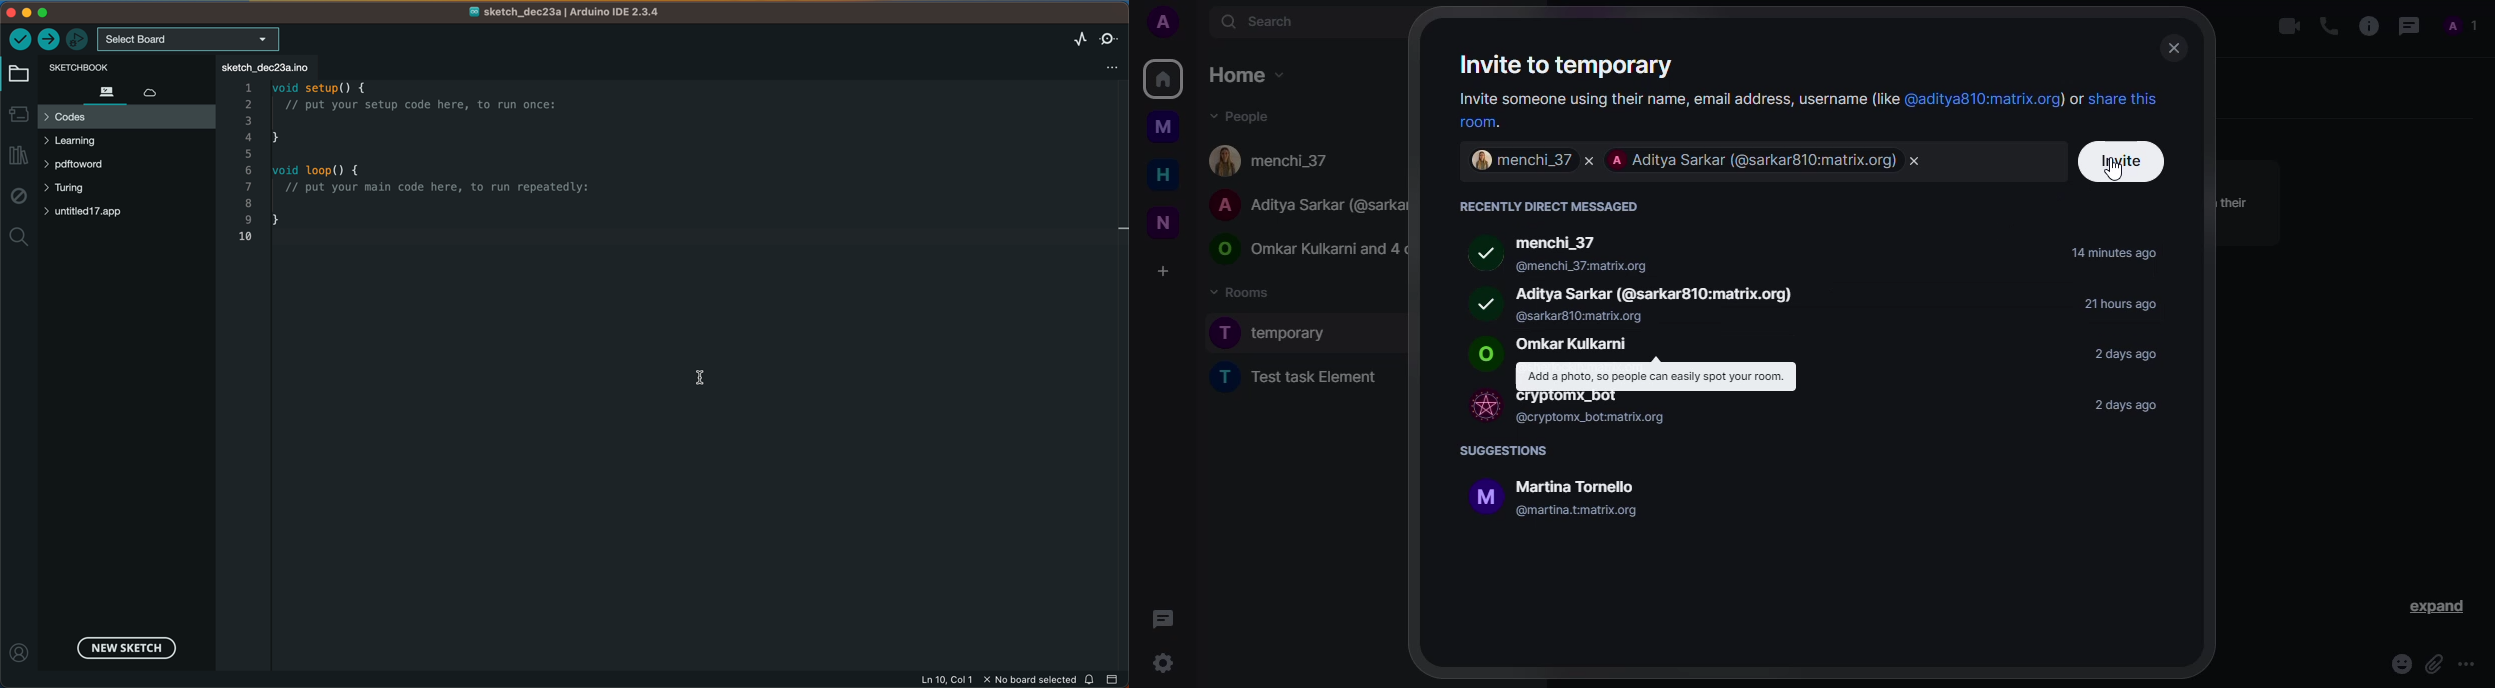  I want to click on clear, so click(1585, 160).